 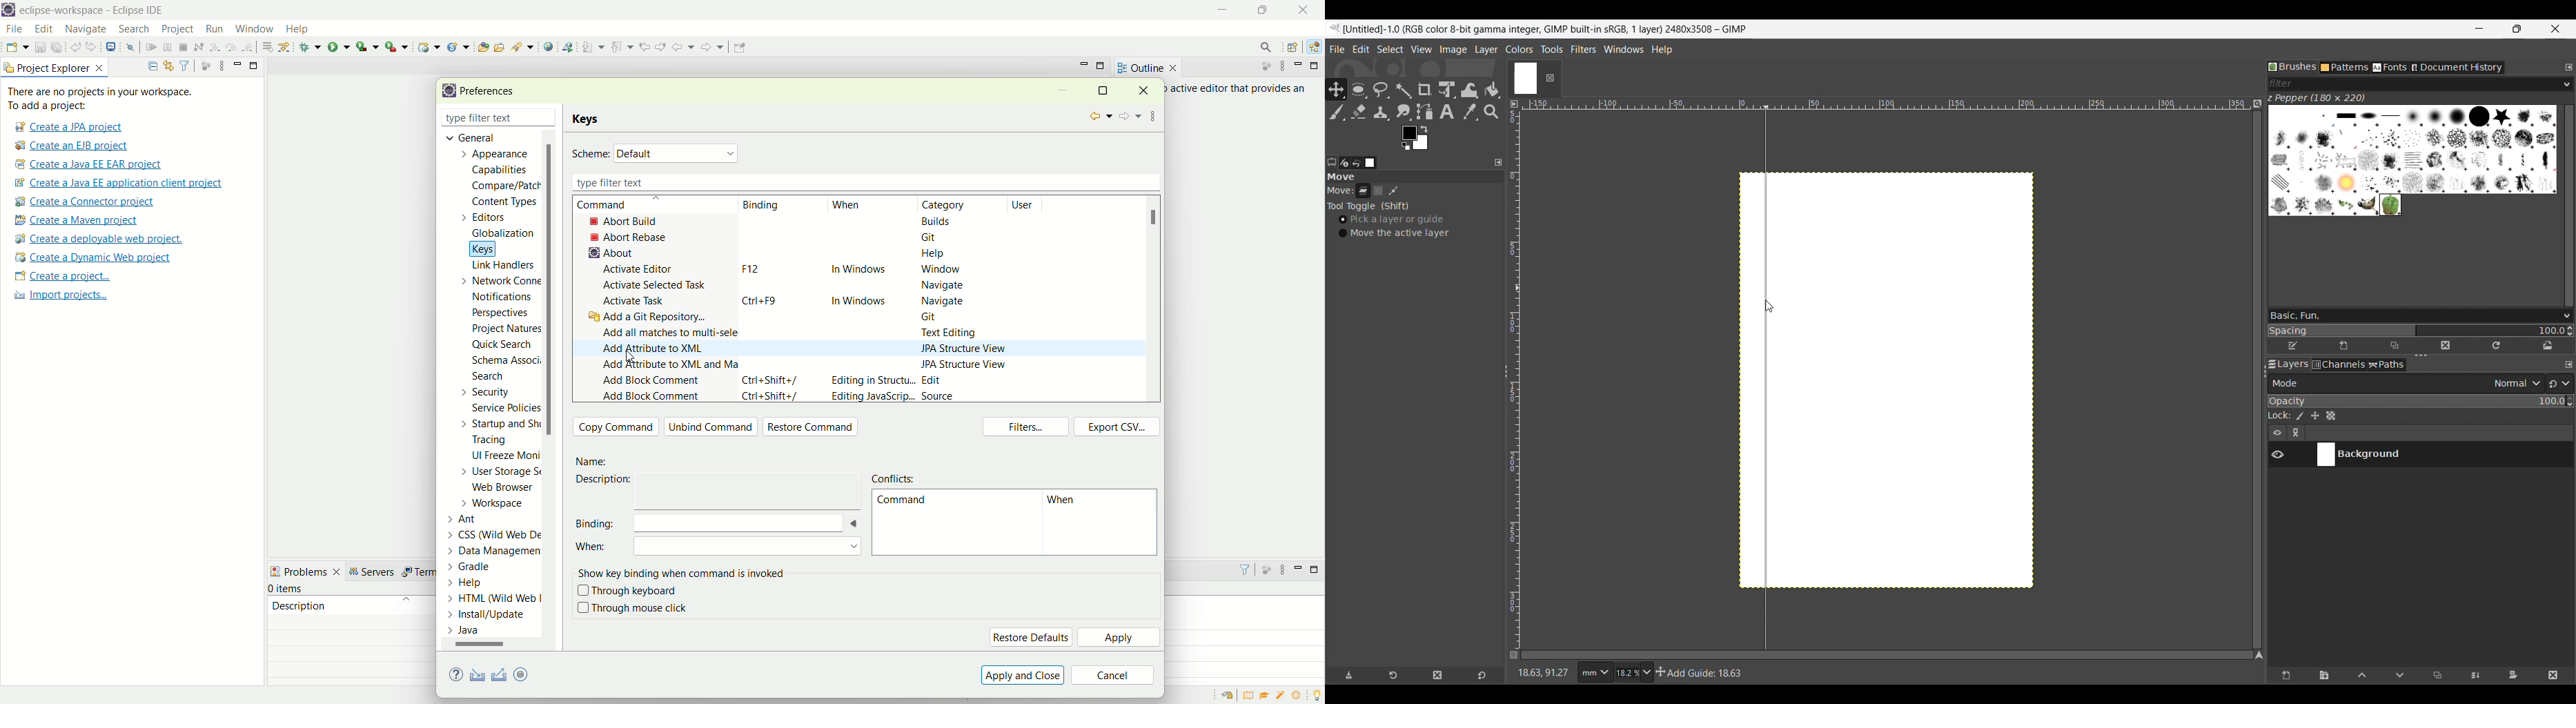 What do you see at coordinates (498, 280) in the screenshot?
I see `network connection` at bounding box center [498, 280].